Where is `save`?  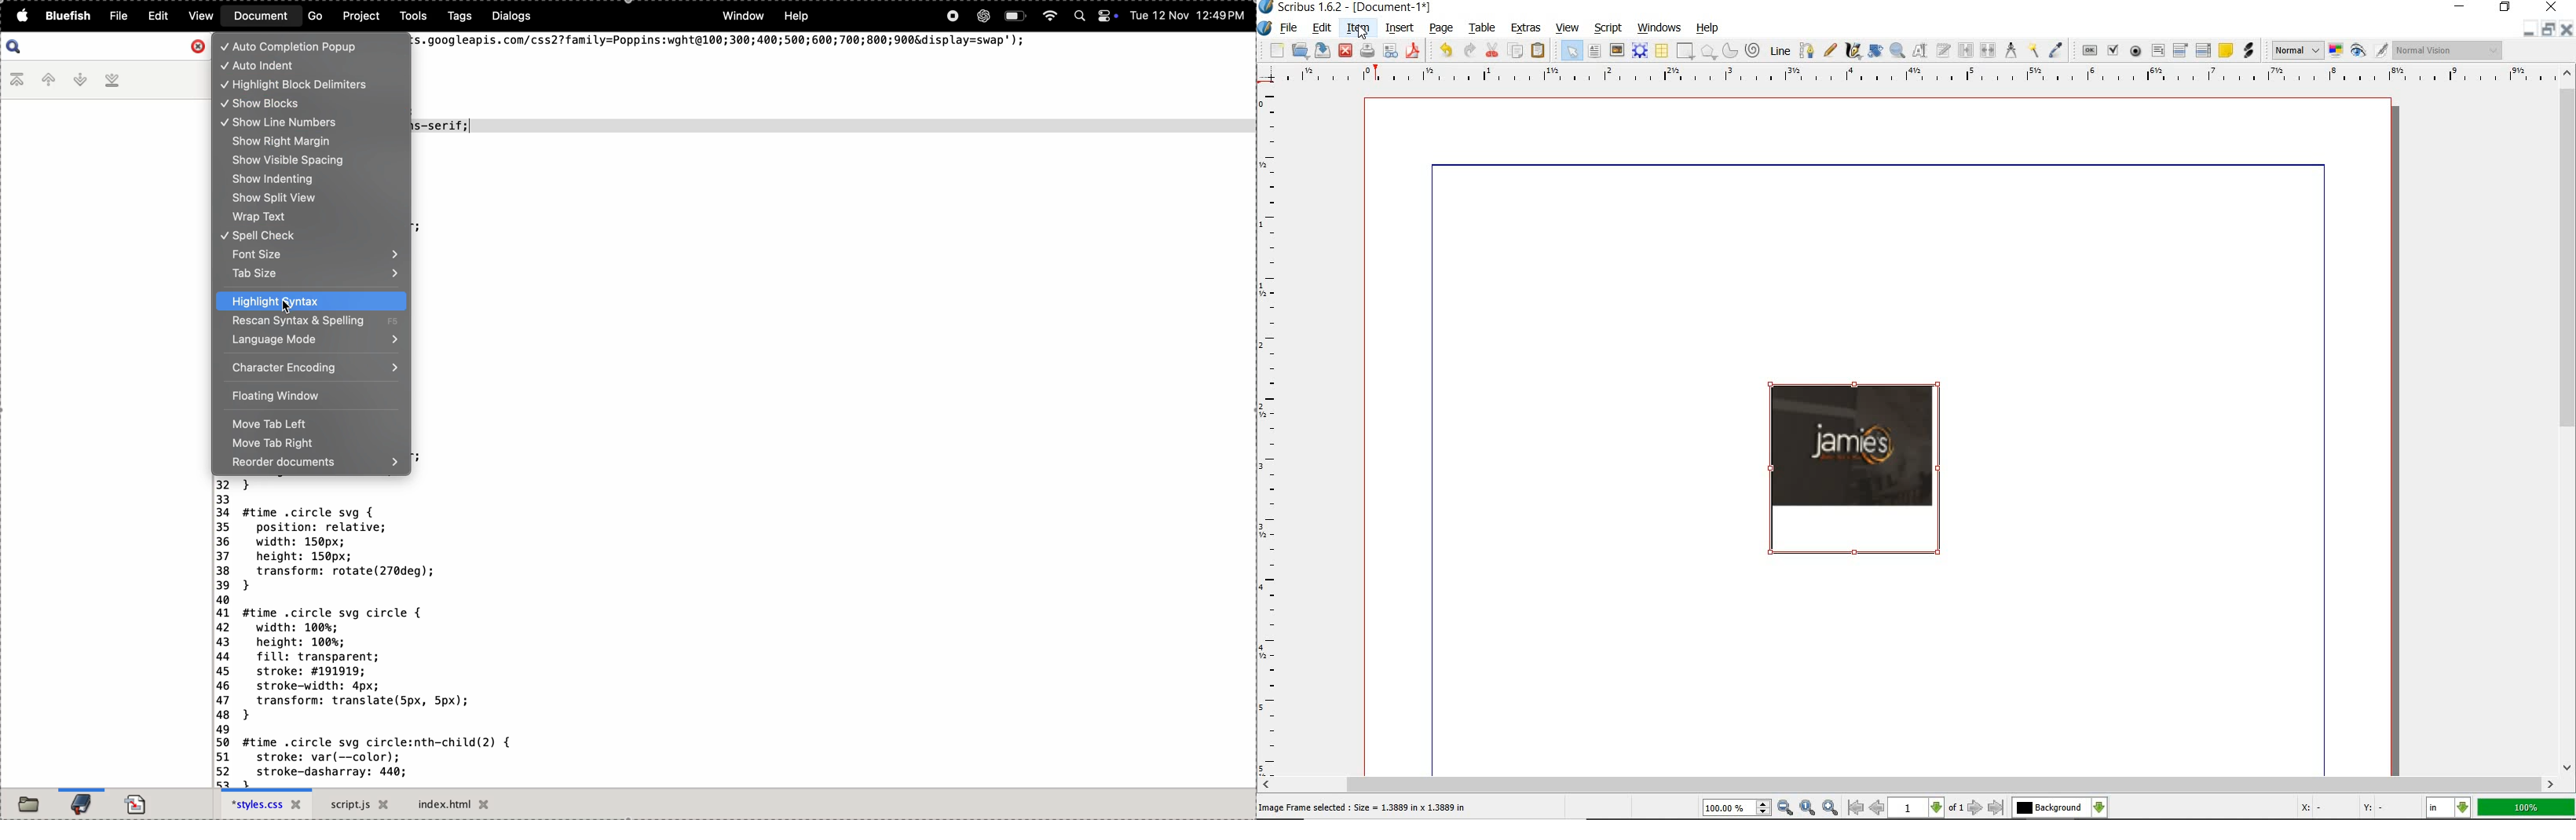
save is located at coordinates (1324, 49).